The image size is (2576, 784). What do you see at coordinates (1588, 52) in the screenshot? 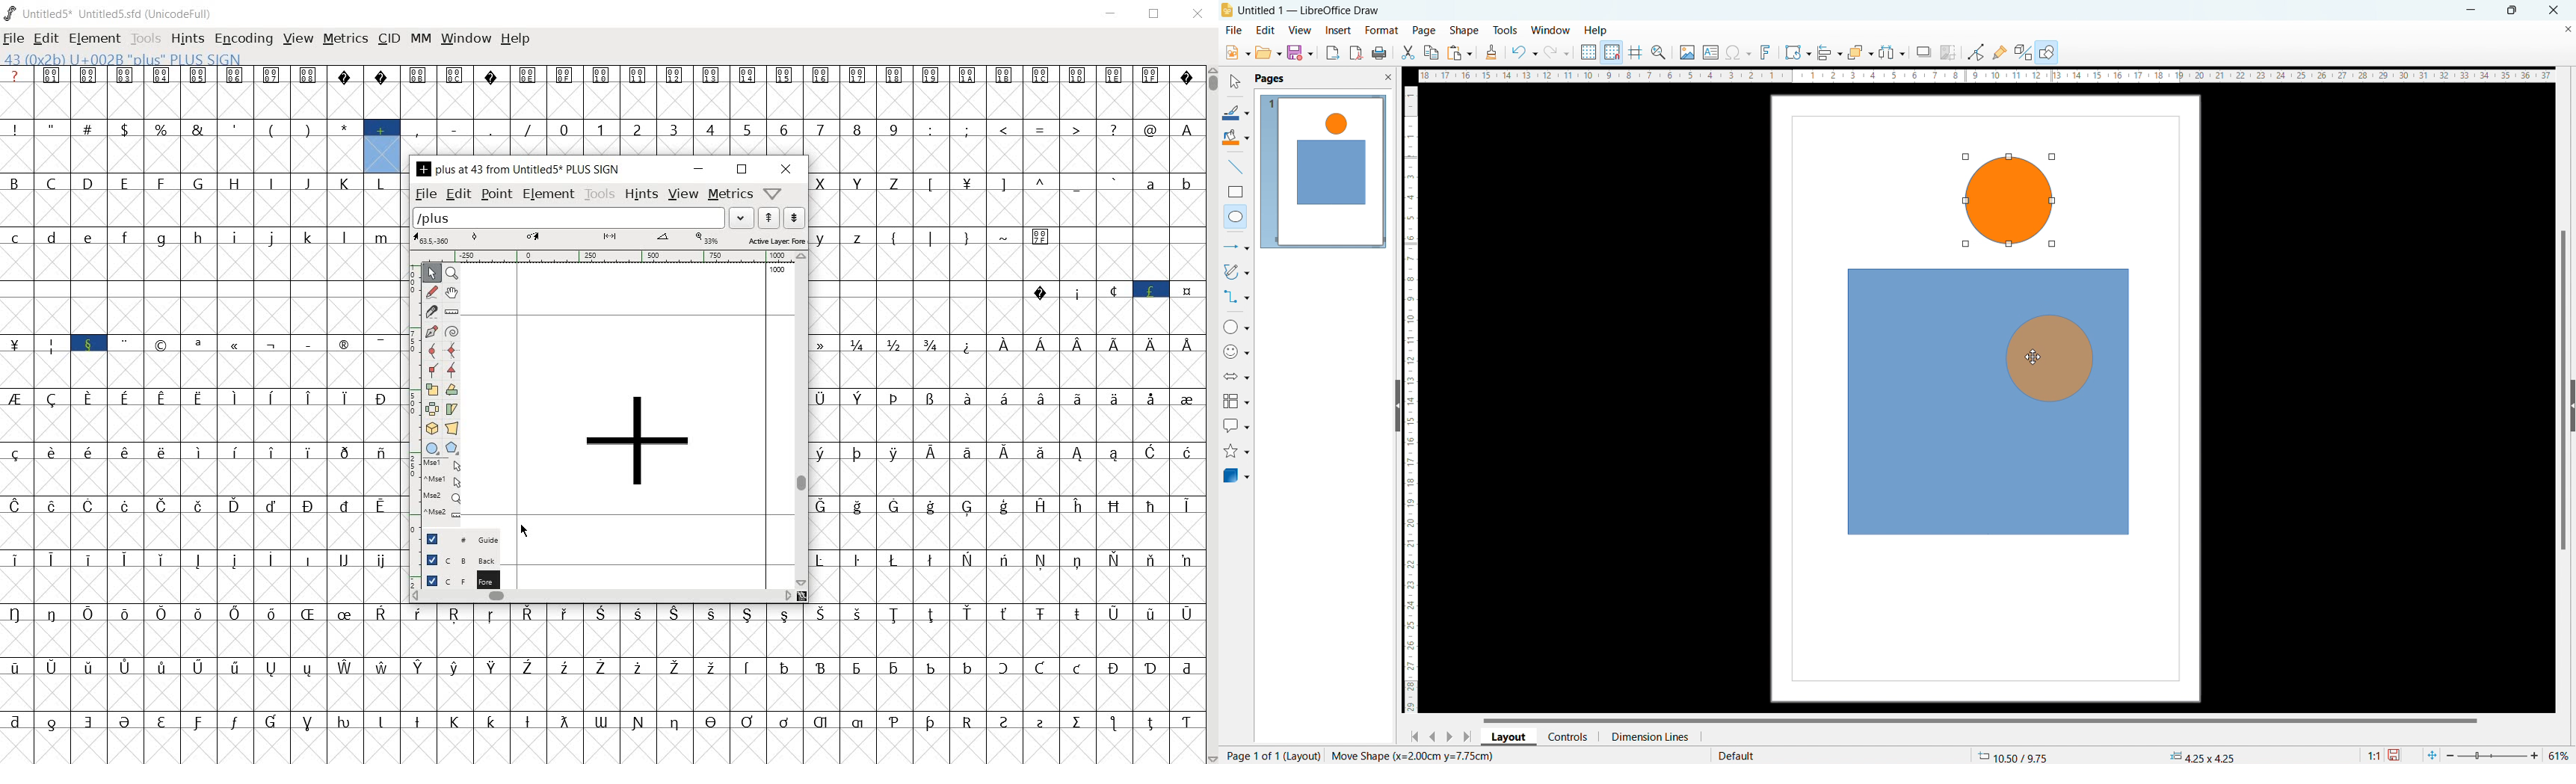
I see `display grid` at bounding box center [1588, 52].